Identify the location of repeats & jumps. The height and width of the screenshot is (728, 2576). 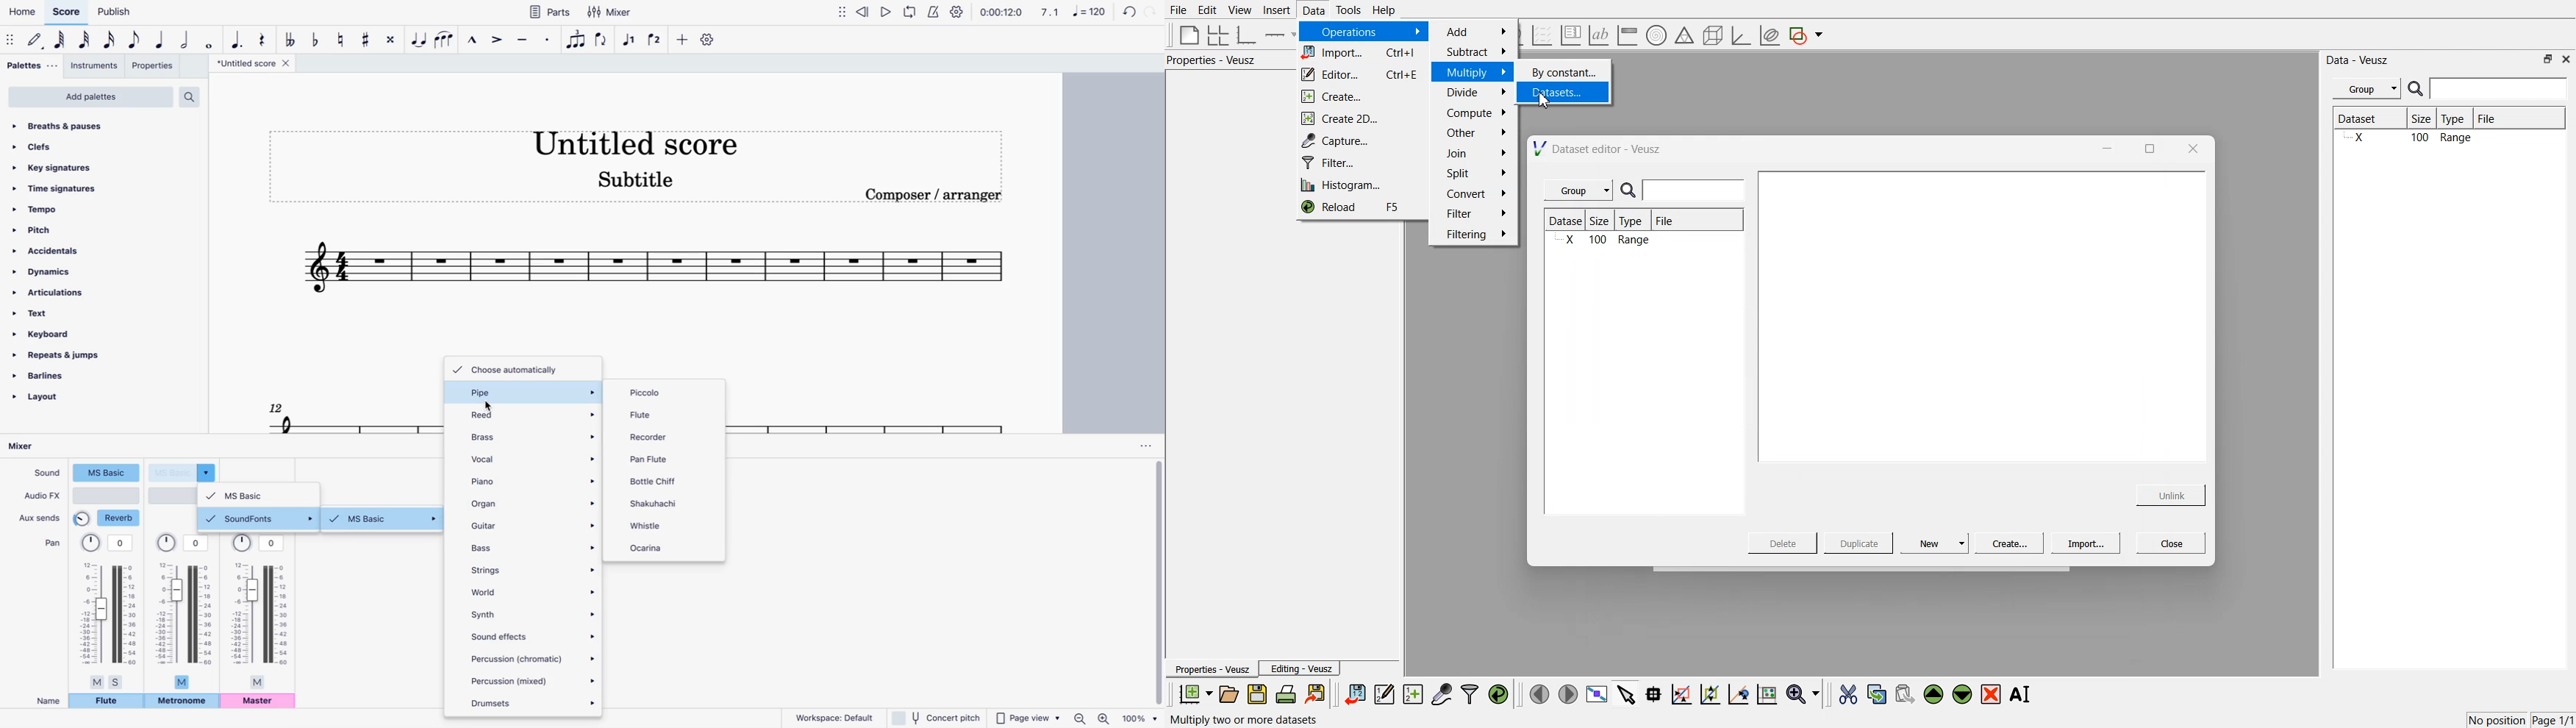
(69, 355).